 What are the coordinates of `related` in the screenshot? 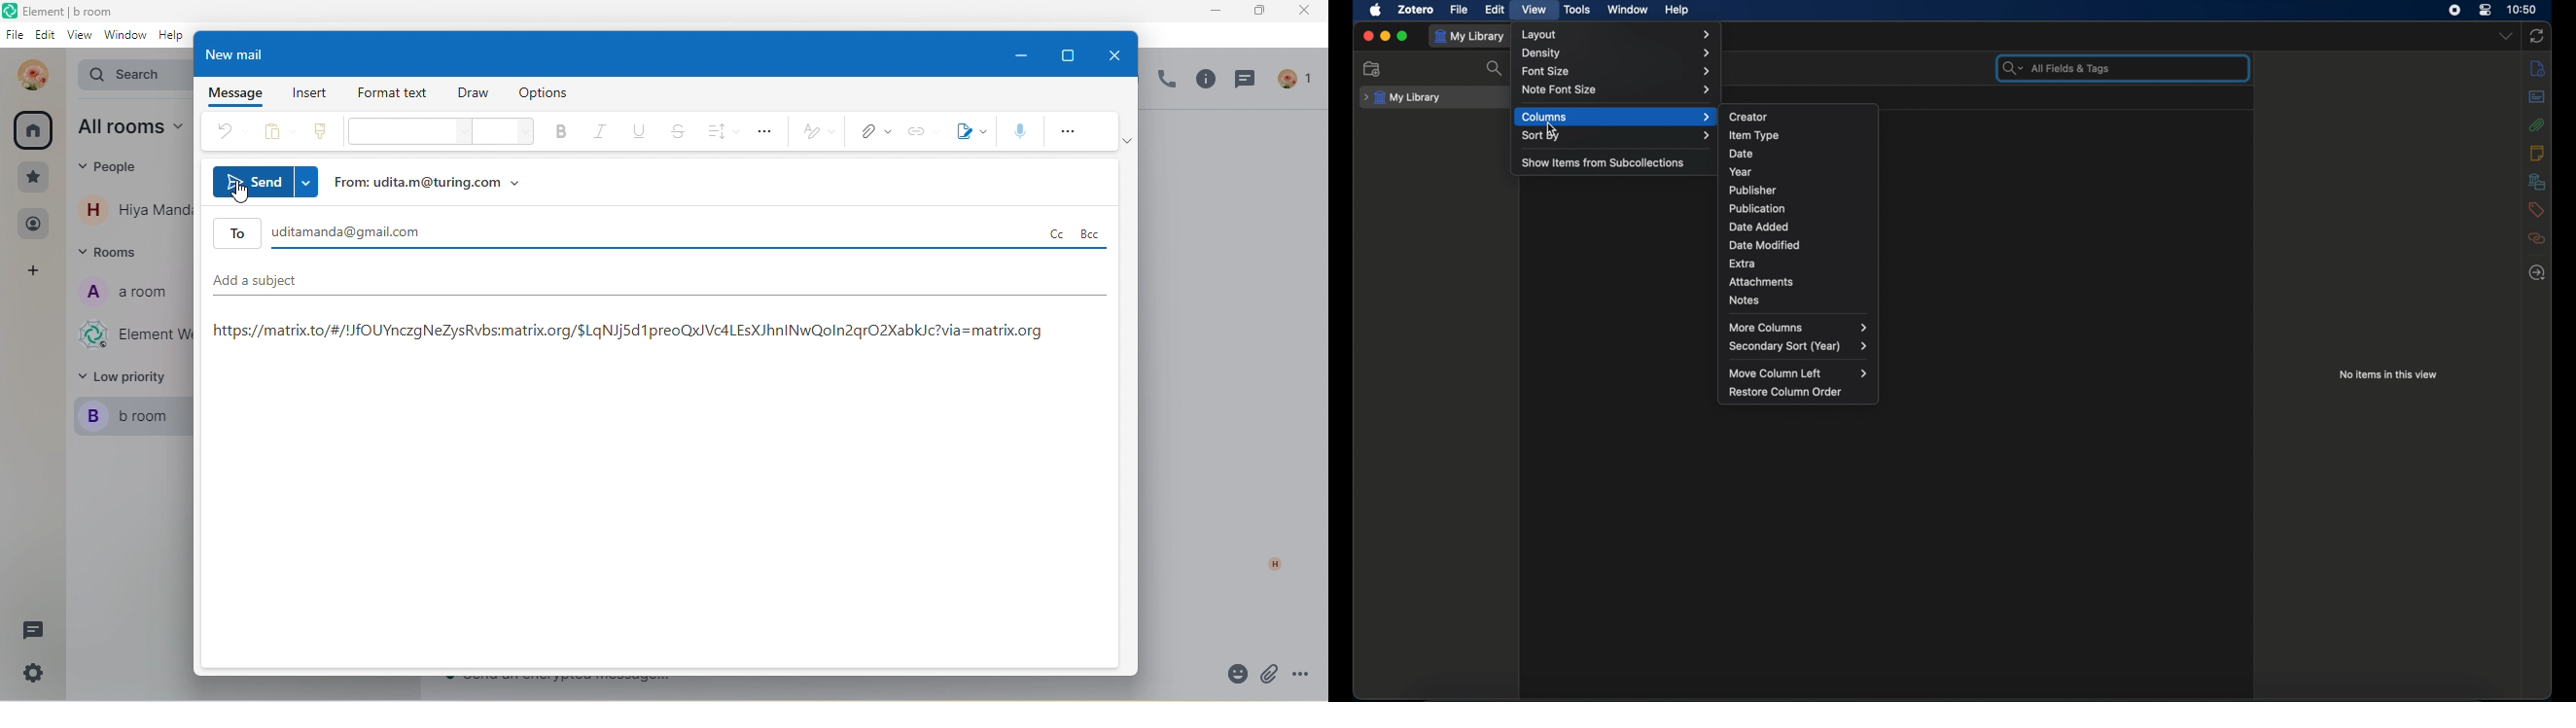 It's located at (2538, 239).